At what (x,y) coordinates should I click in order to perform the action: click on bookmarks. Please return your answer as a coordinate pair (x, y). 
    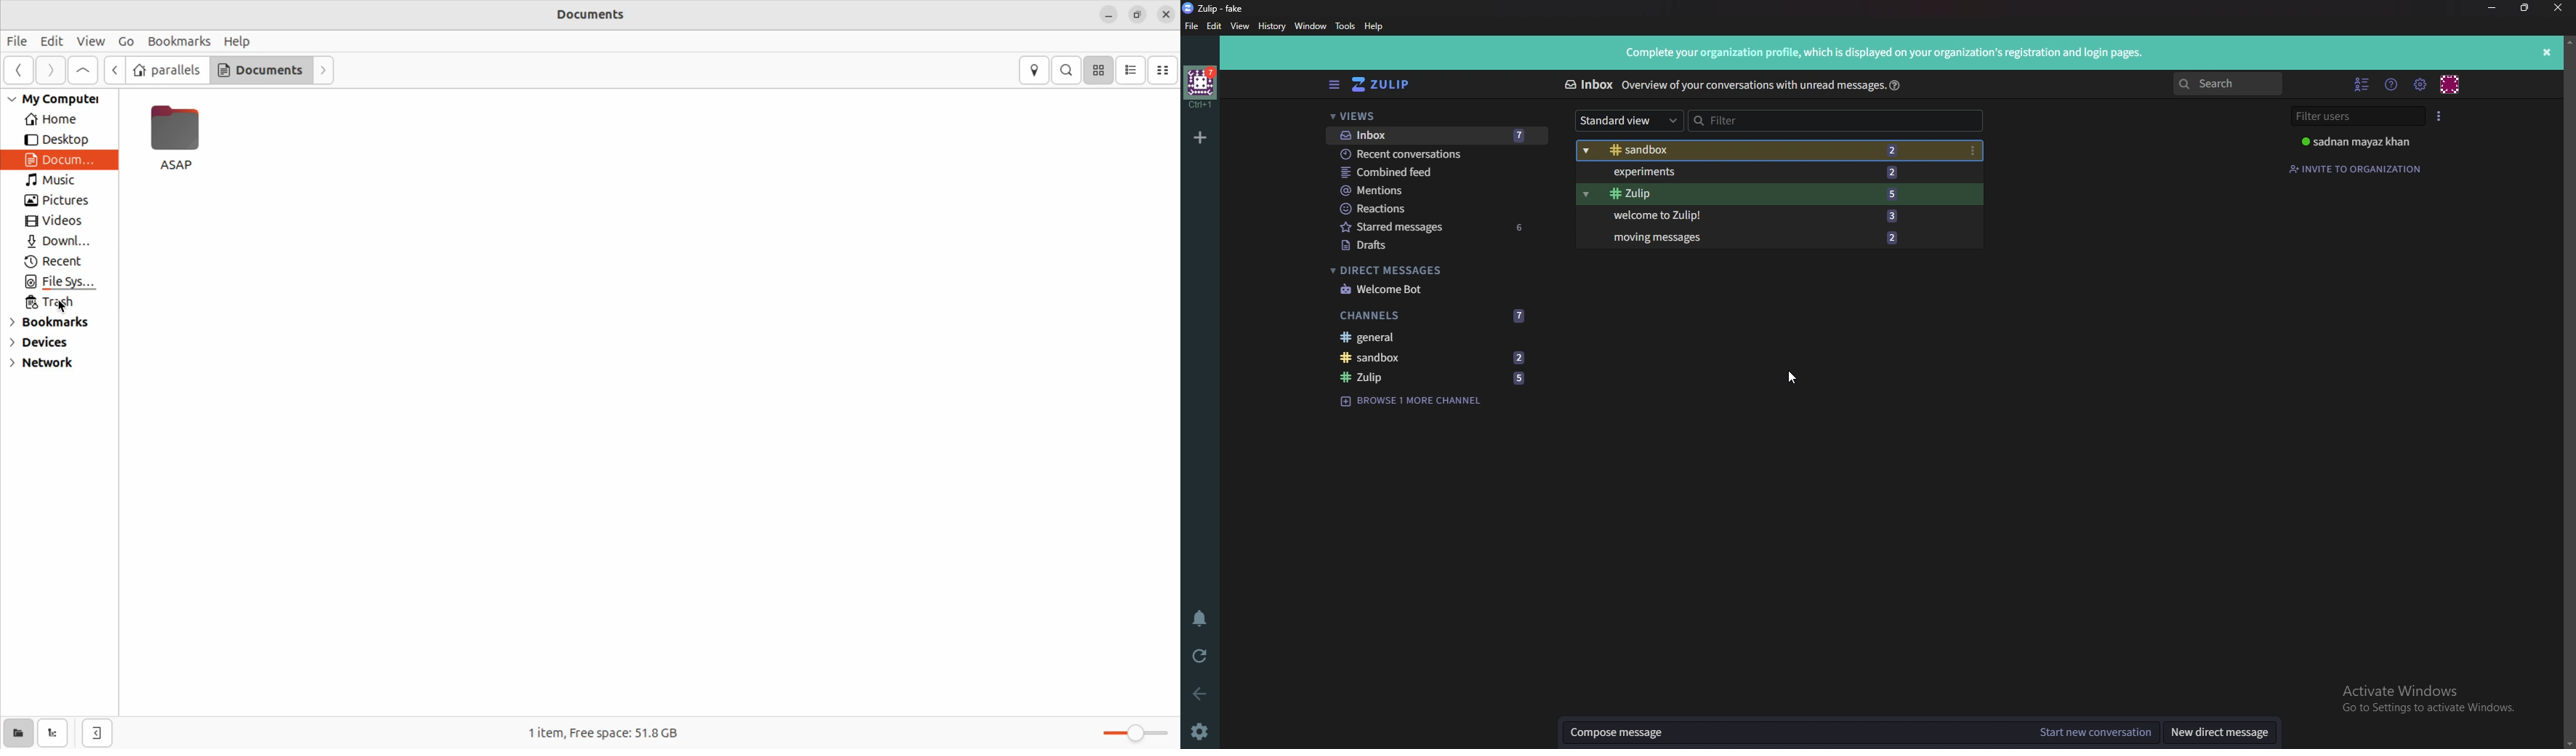
    Looking at the image, I should click on (53, 325).